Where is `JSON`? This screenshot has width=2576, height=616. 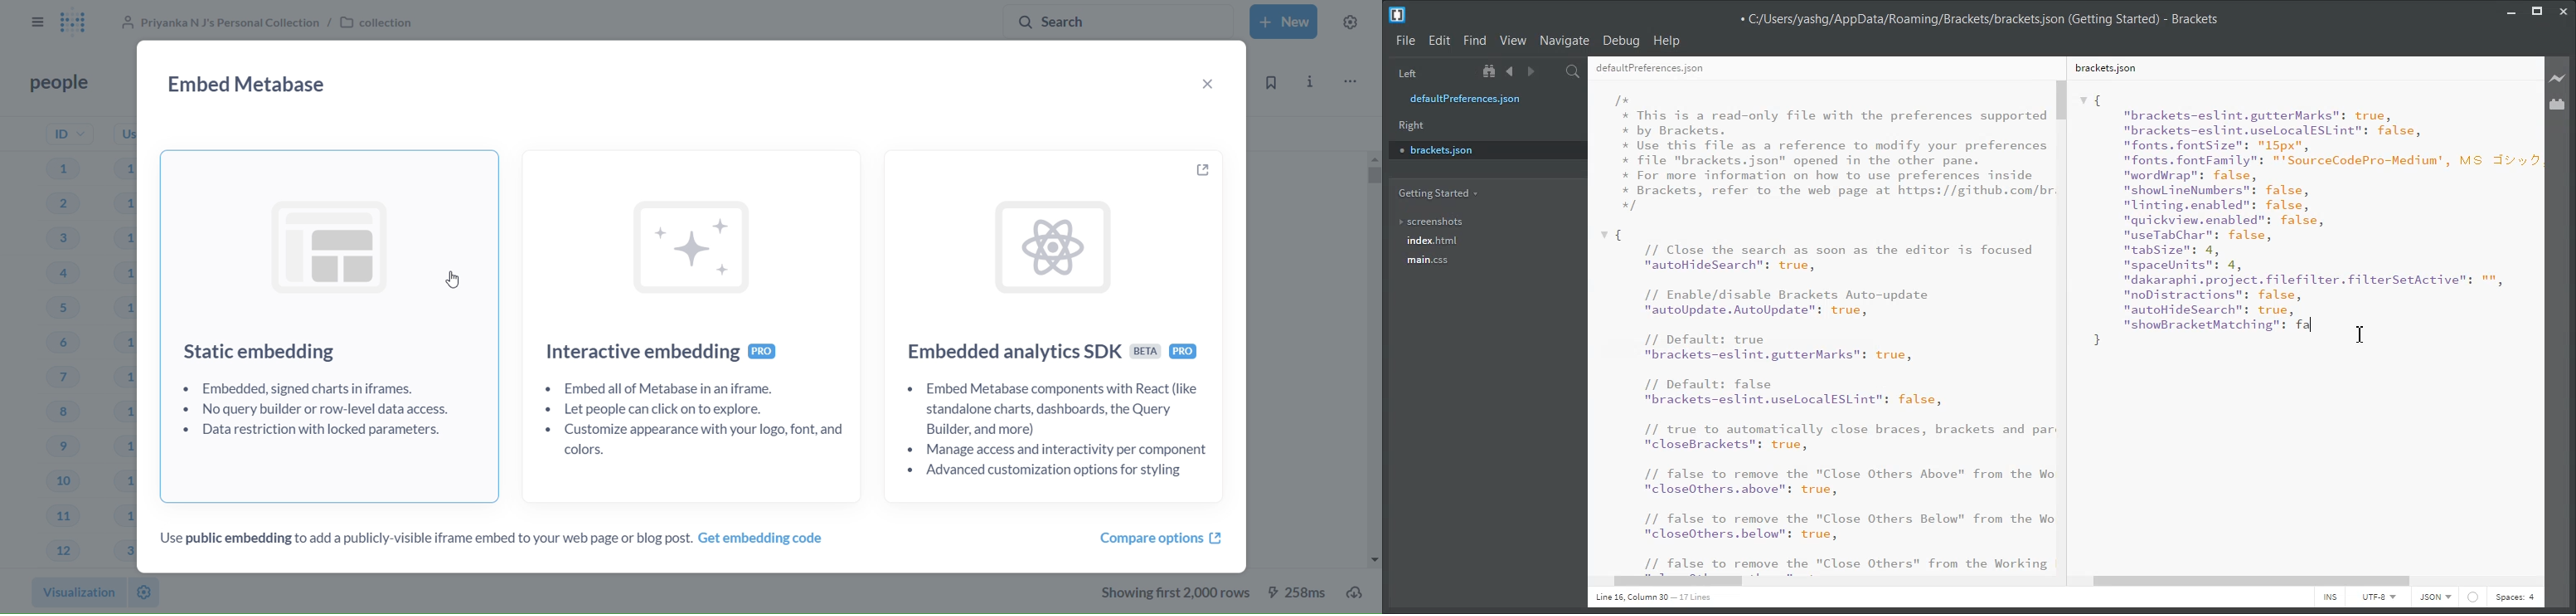 JSON is located at coordinates (2436, 597).